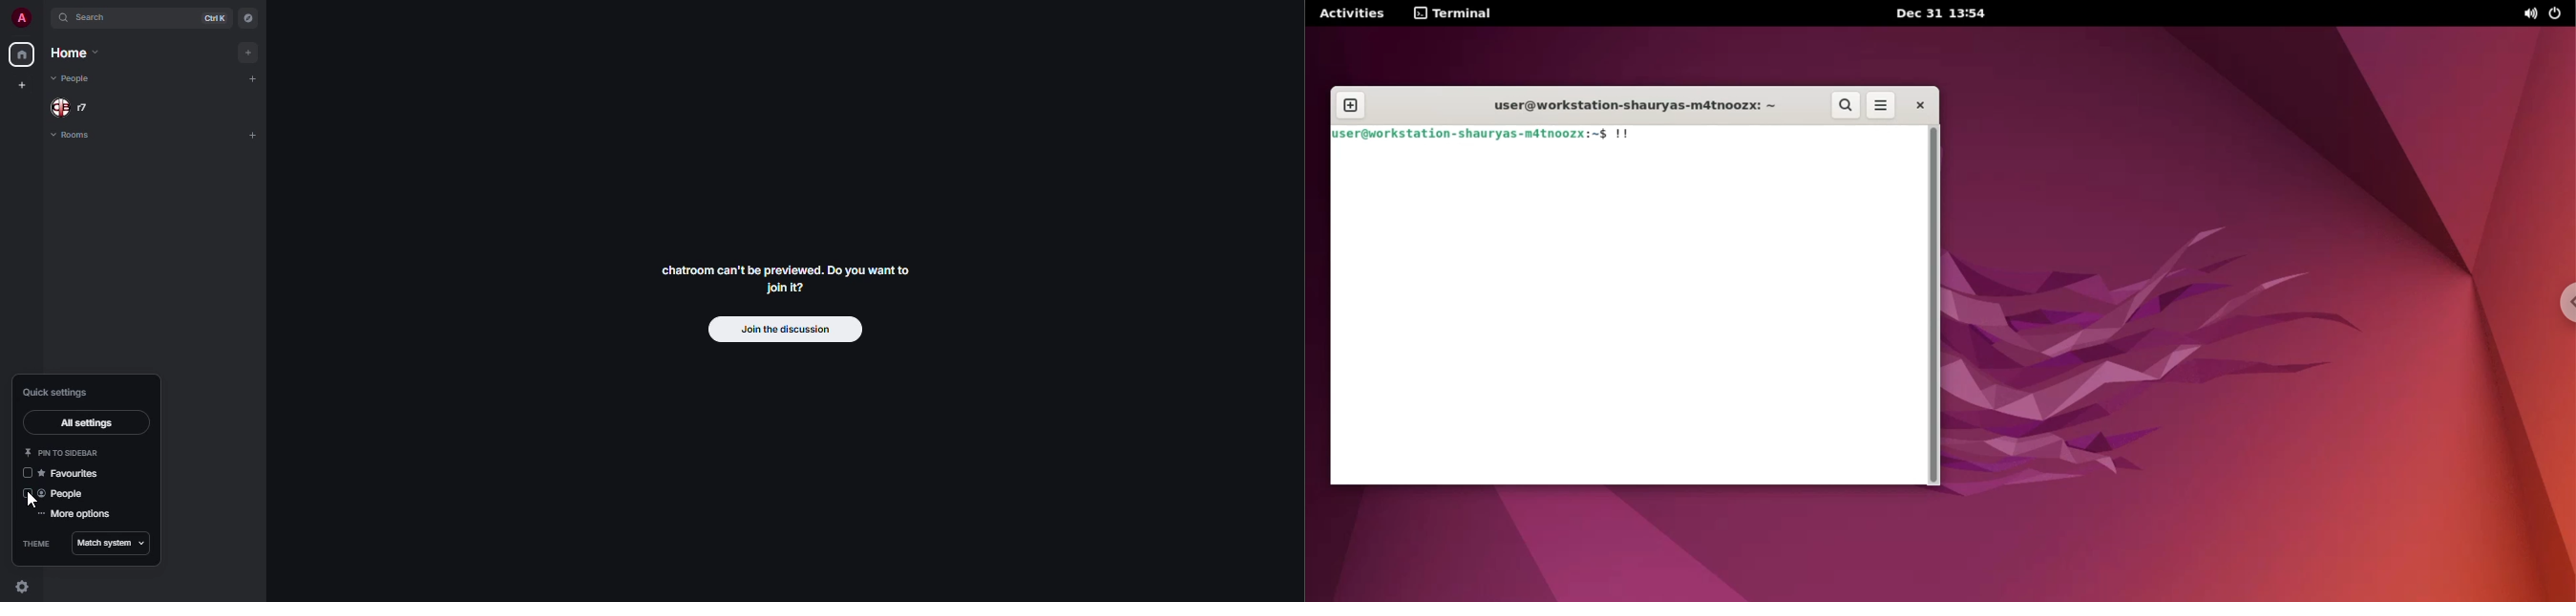  I want to click on home, so click(74, 54).